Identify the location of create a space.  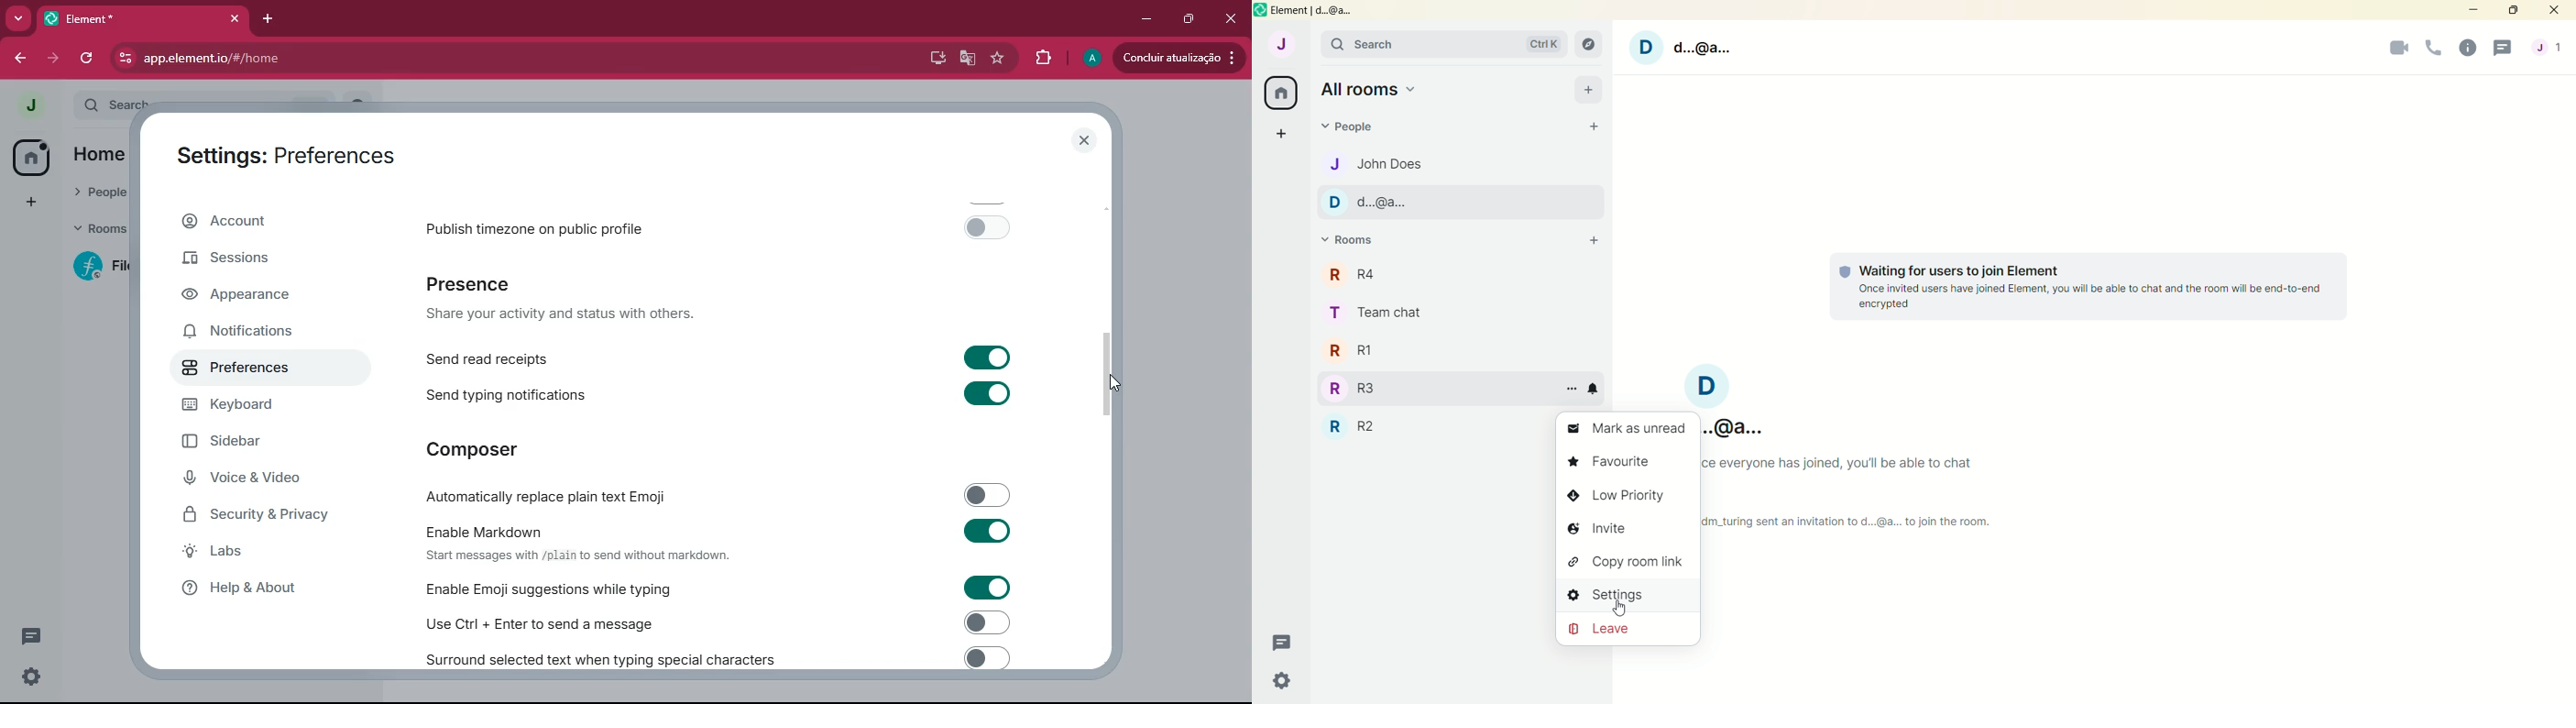
(1279, 133).